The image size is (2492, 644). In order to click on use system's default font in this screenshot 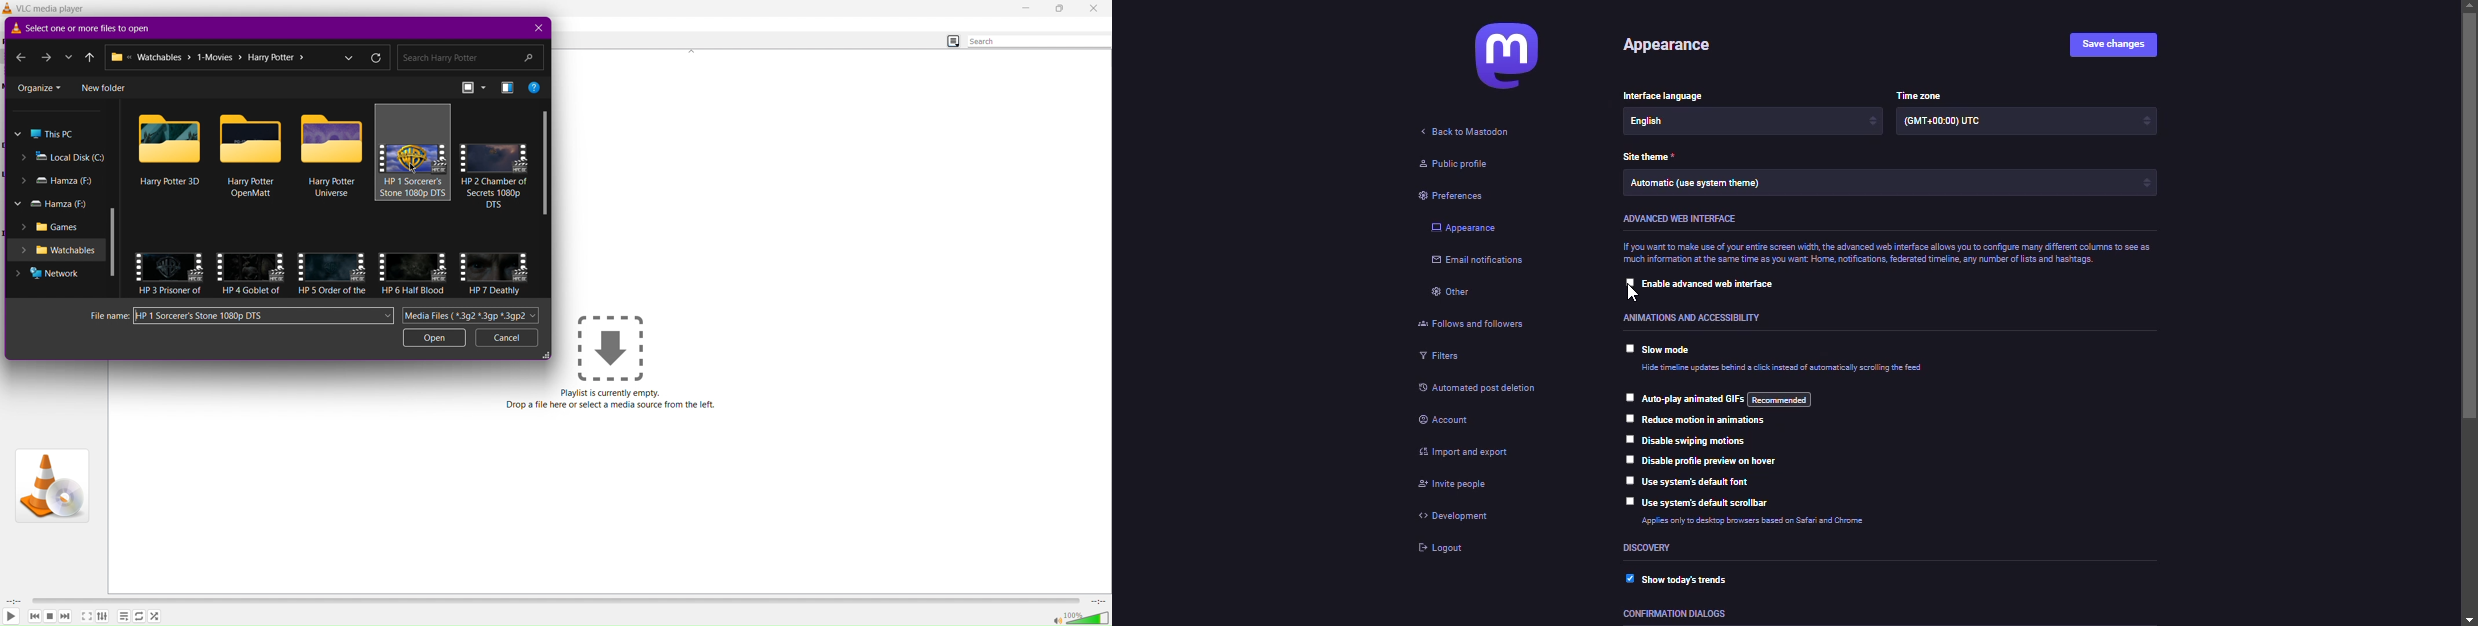, I will do `click(1701, 480)`.